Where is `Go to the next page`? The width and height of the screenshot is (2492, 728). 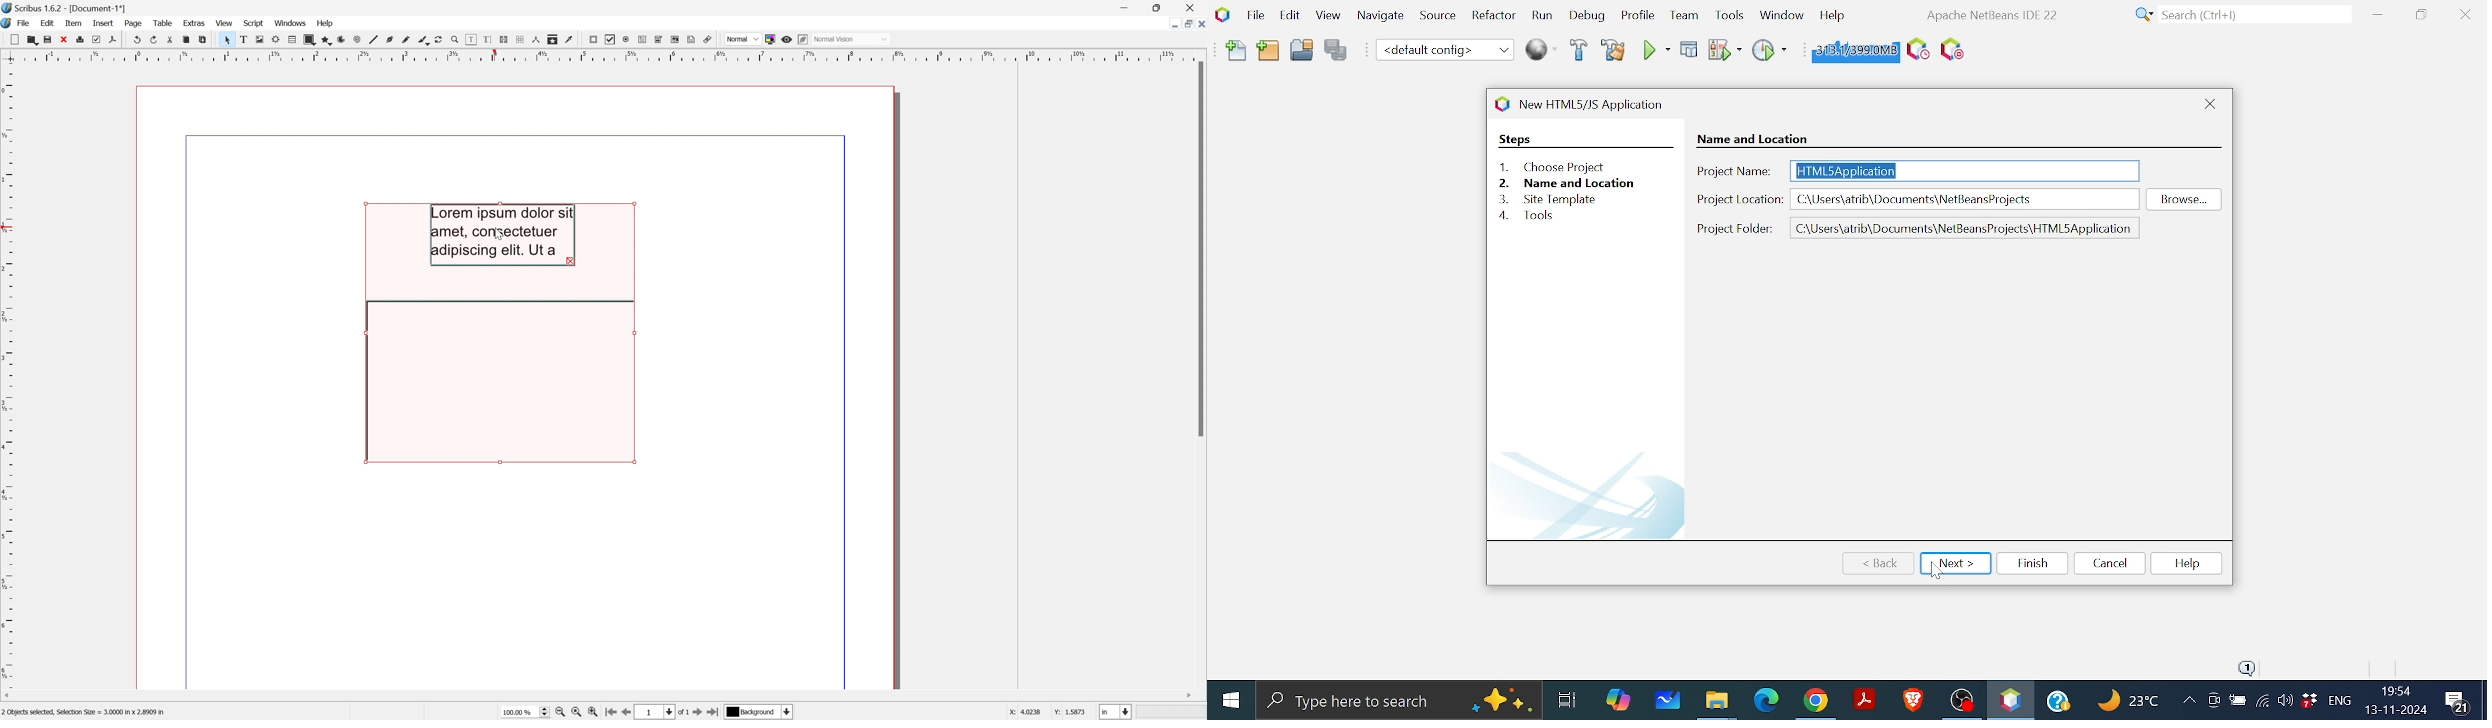
Go to the next page is located at coordinates (698, 712).